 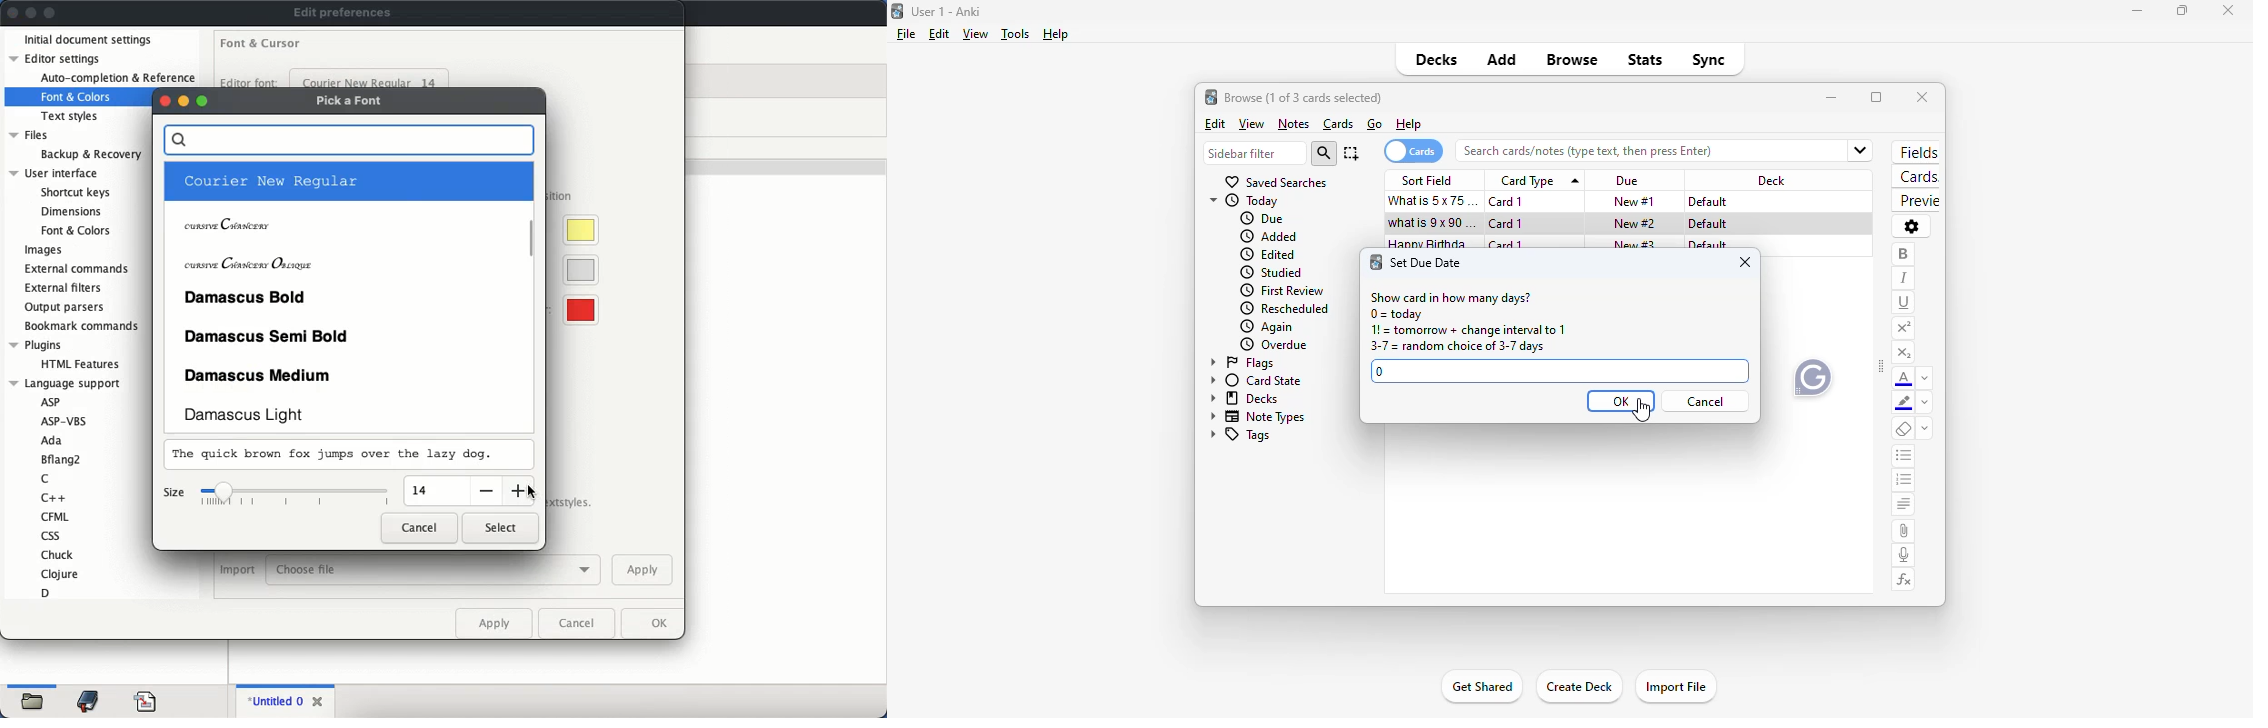 What do you see at coordinates (1409, 125) in the screenshot?
I see `help` at bounding box center [1409, 125].